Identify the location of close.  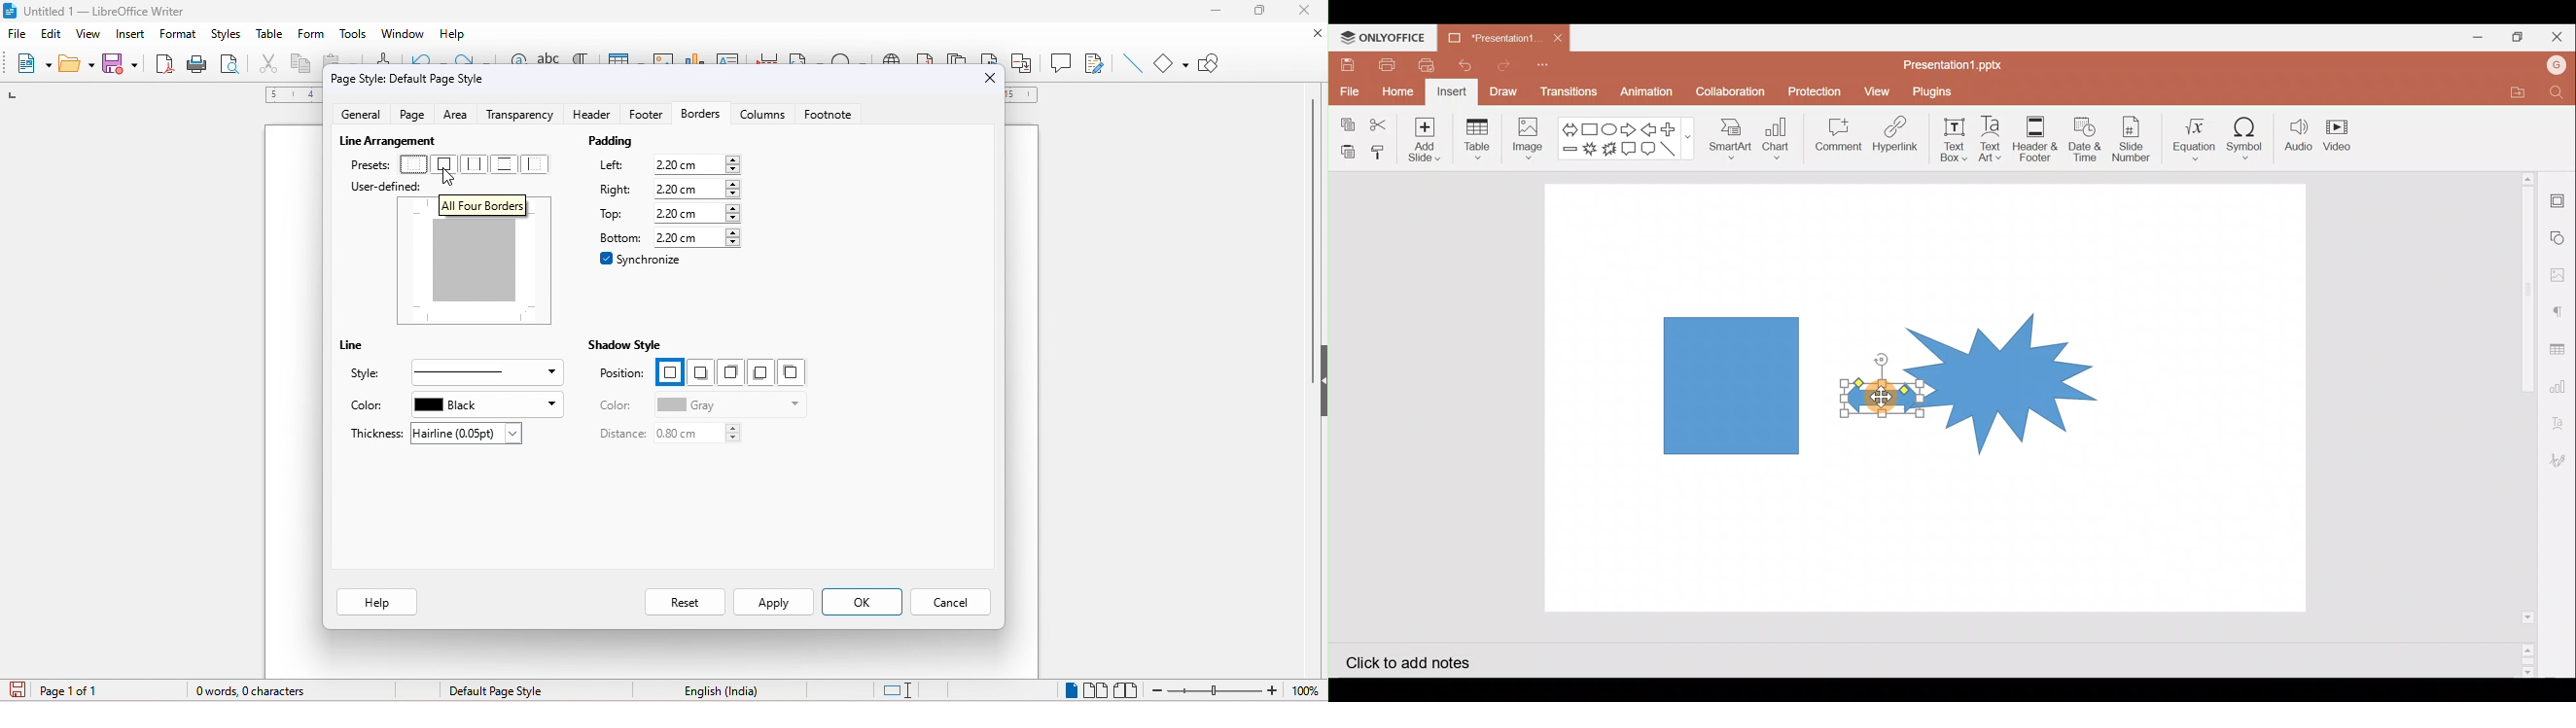
(1309, 11).